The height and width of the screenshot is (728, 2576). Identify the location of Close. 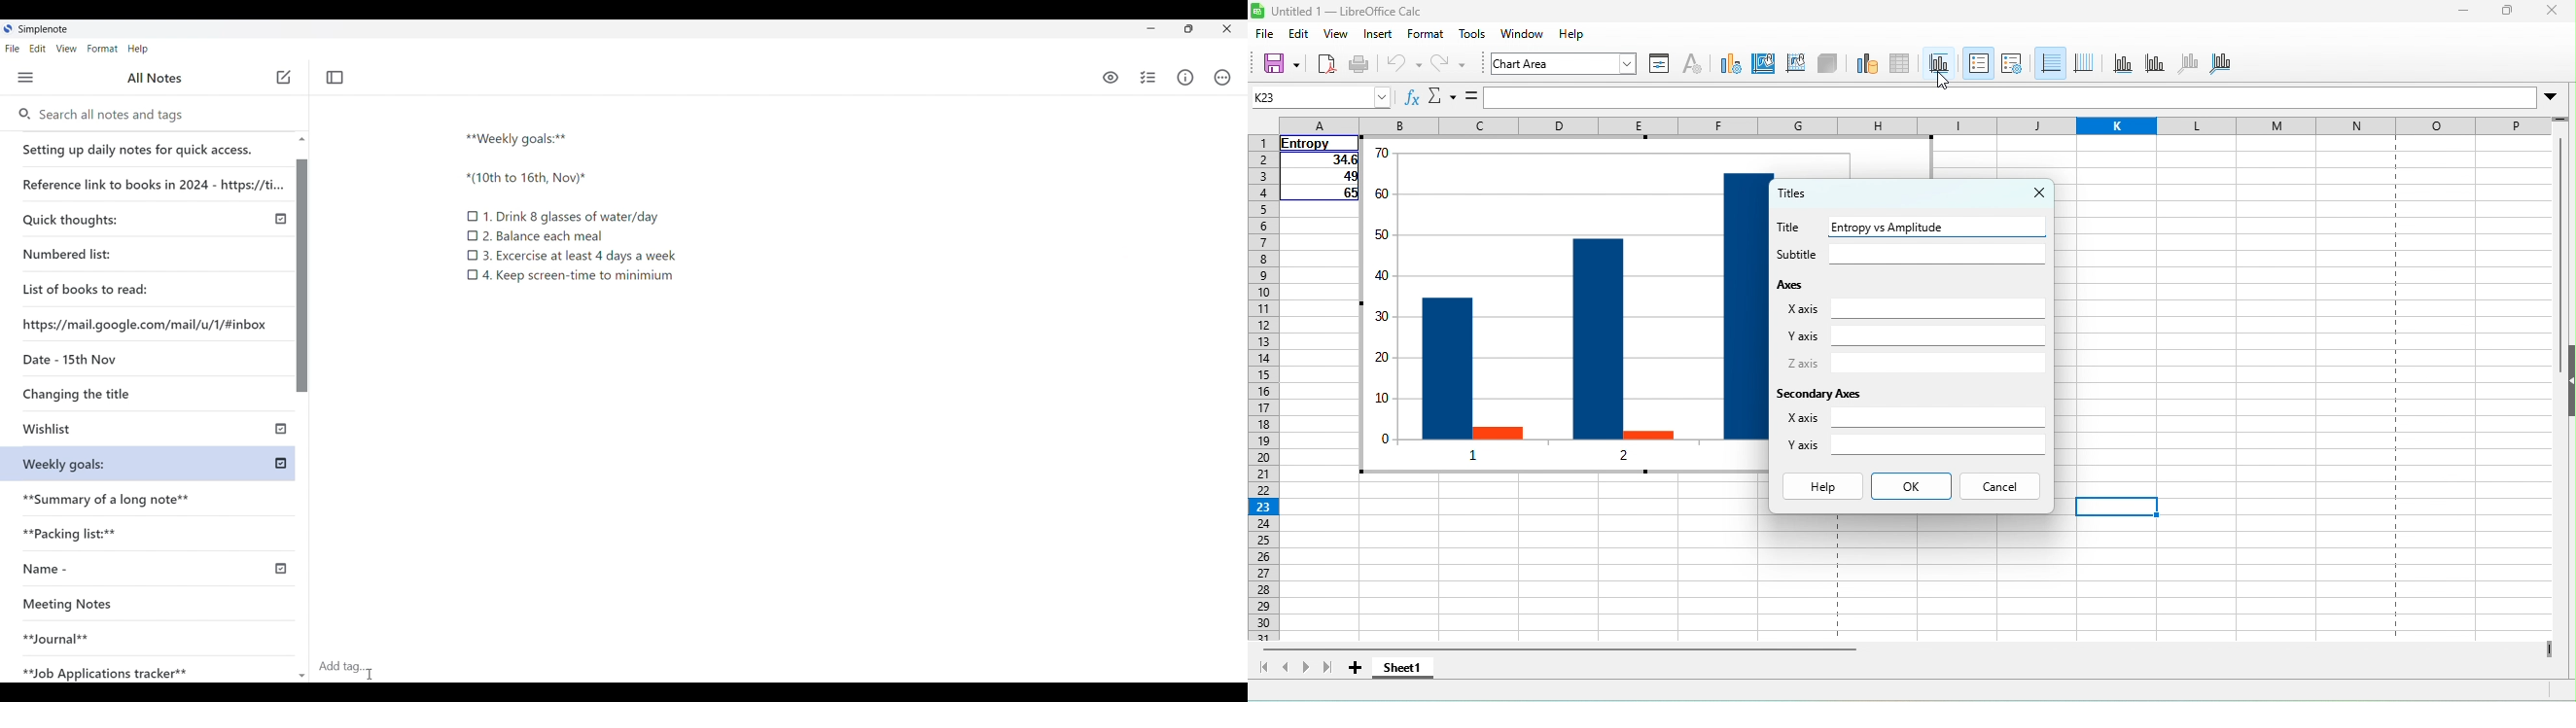
(1227, 29).